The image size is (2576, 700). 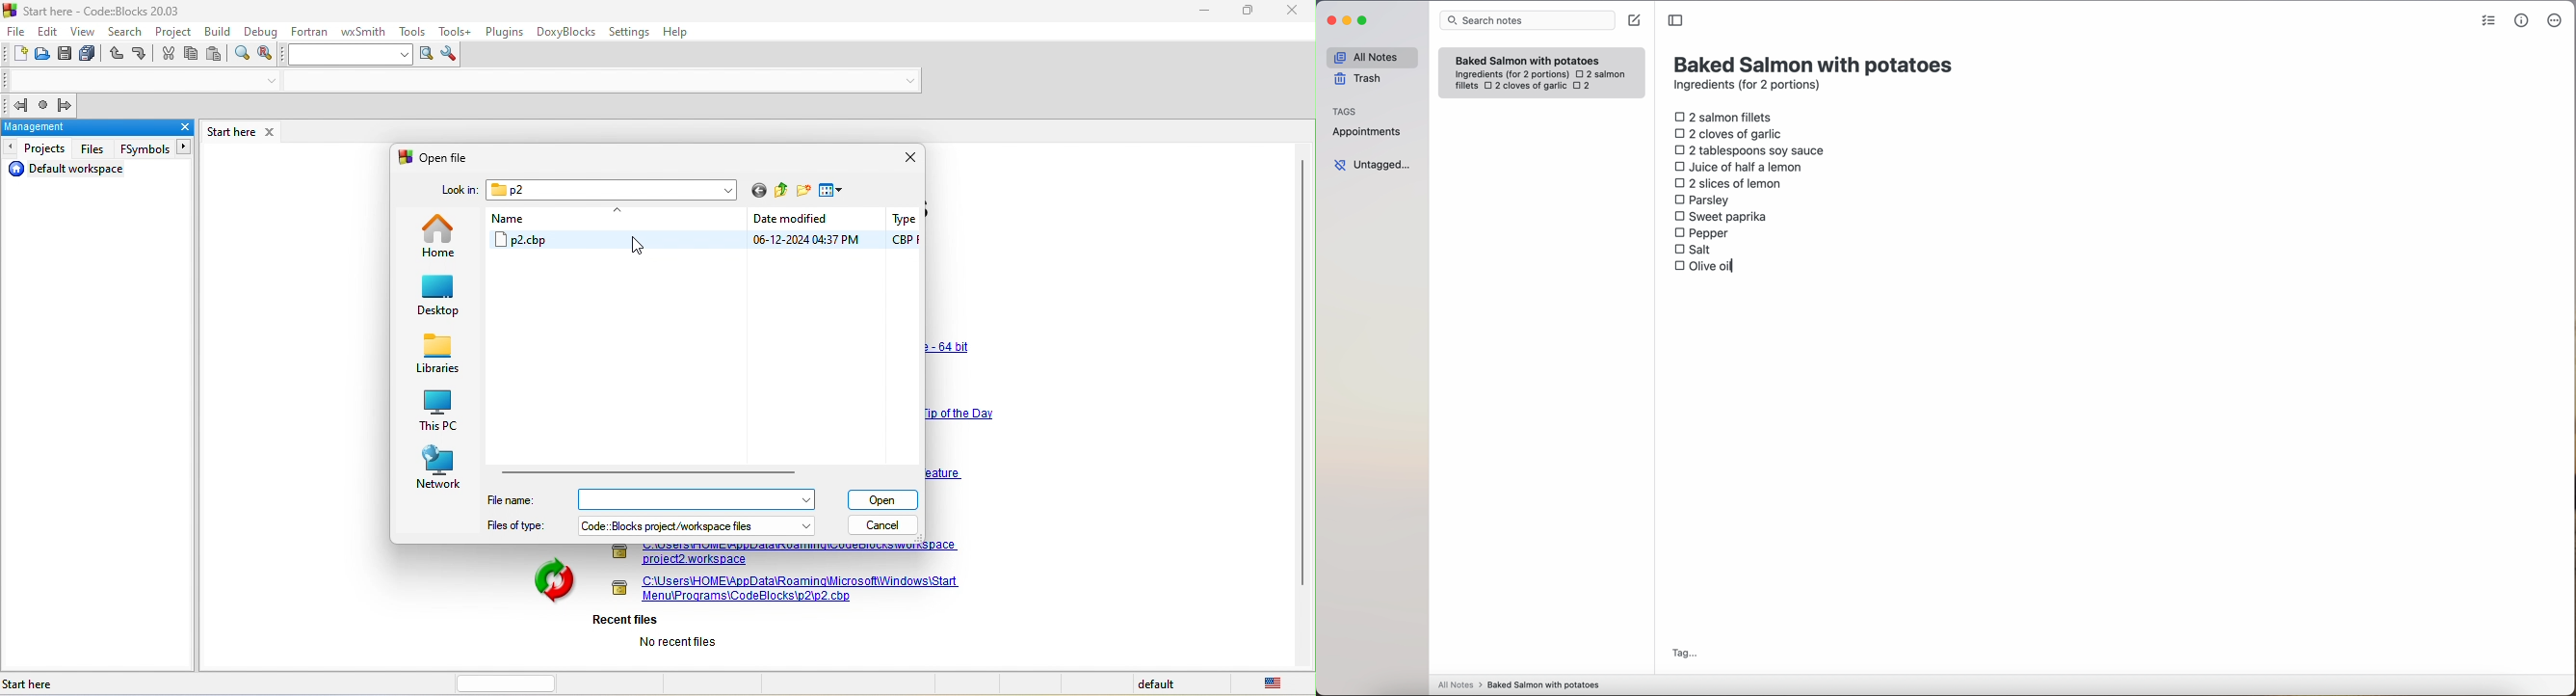 I want to click on wxsmith, so click(x=361, y=33).